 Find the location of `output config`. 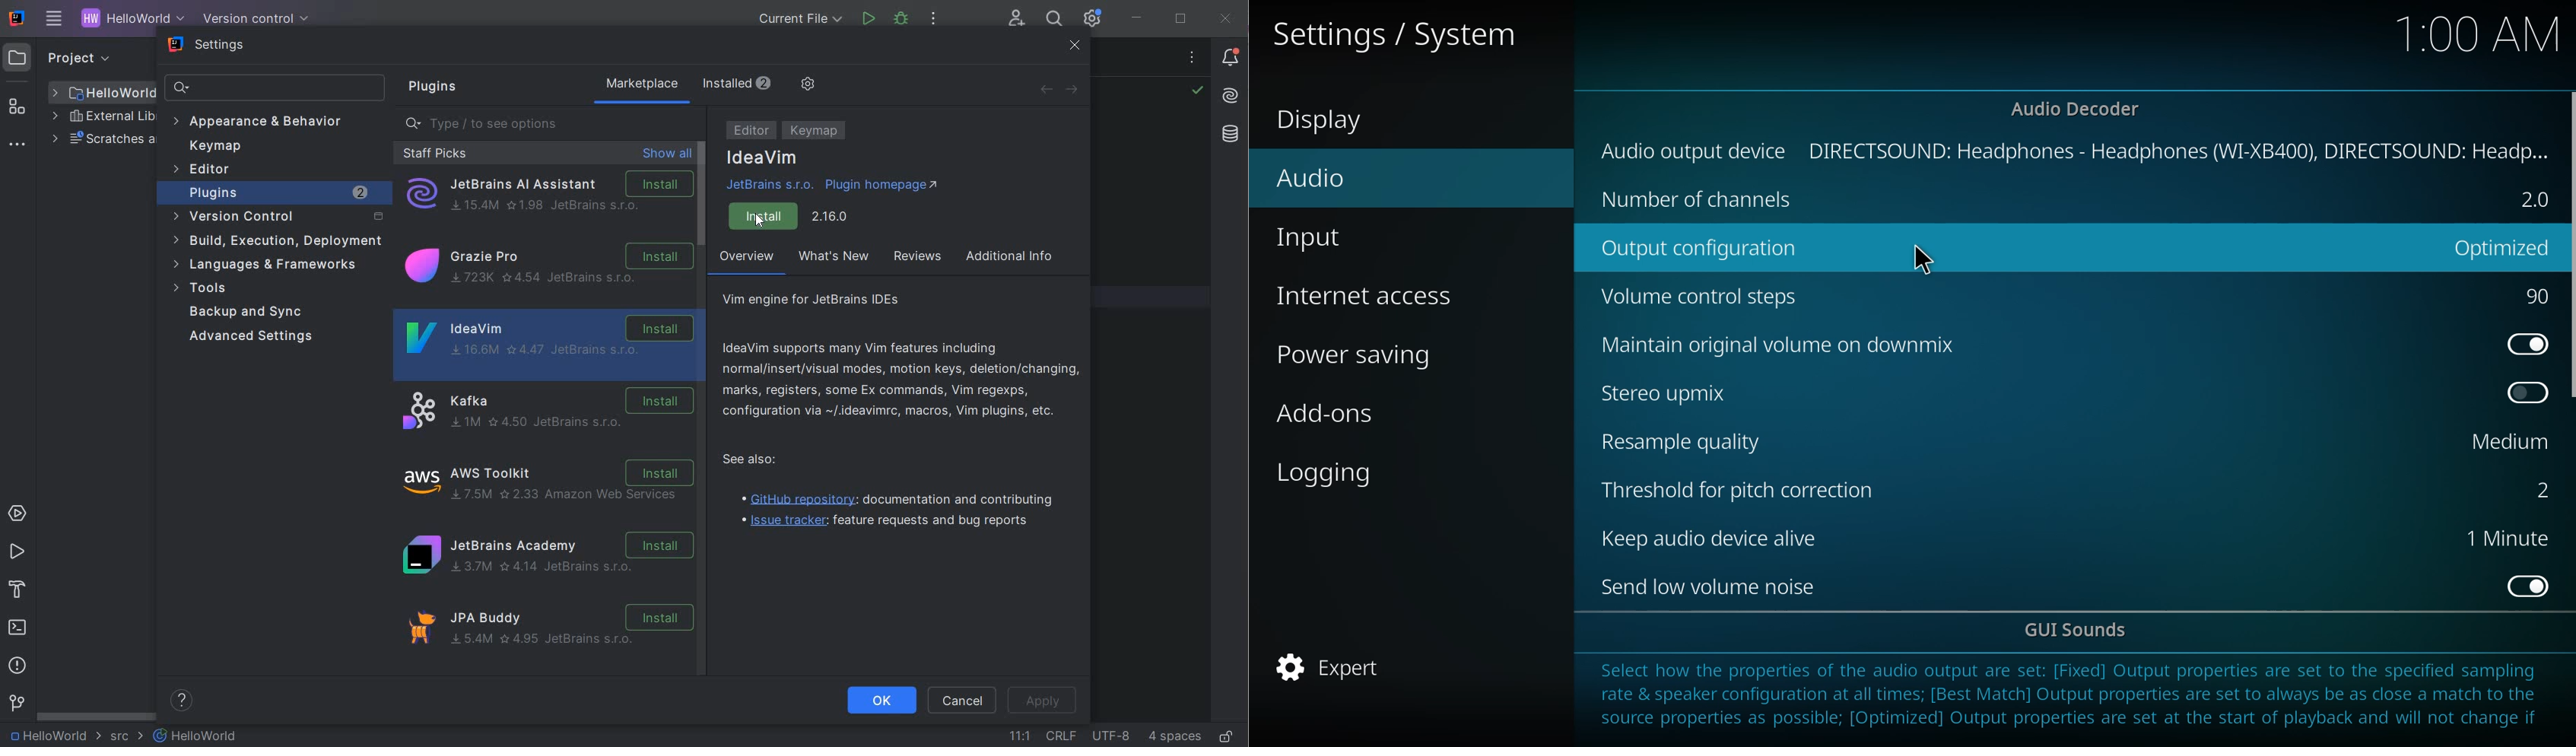

output config is located at coordinates (1709, 249).